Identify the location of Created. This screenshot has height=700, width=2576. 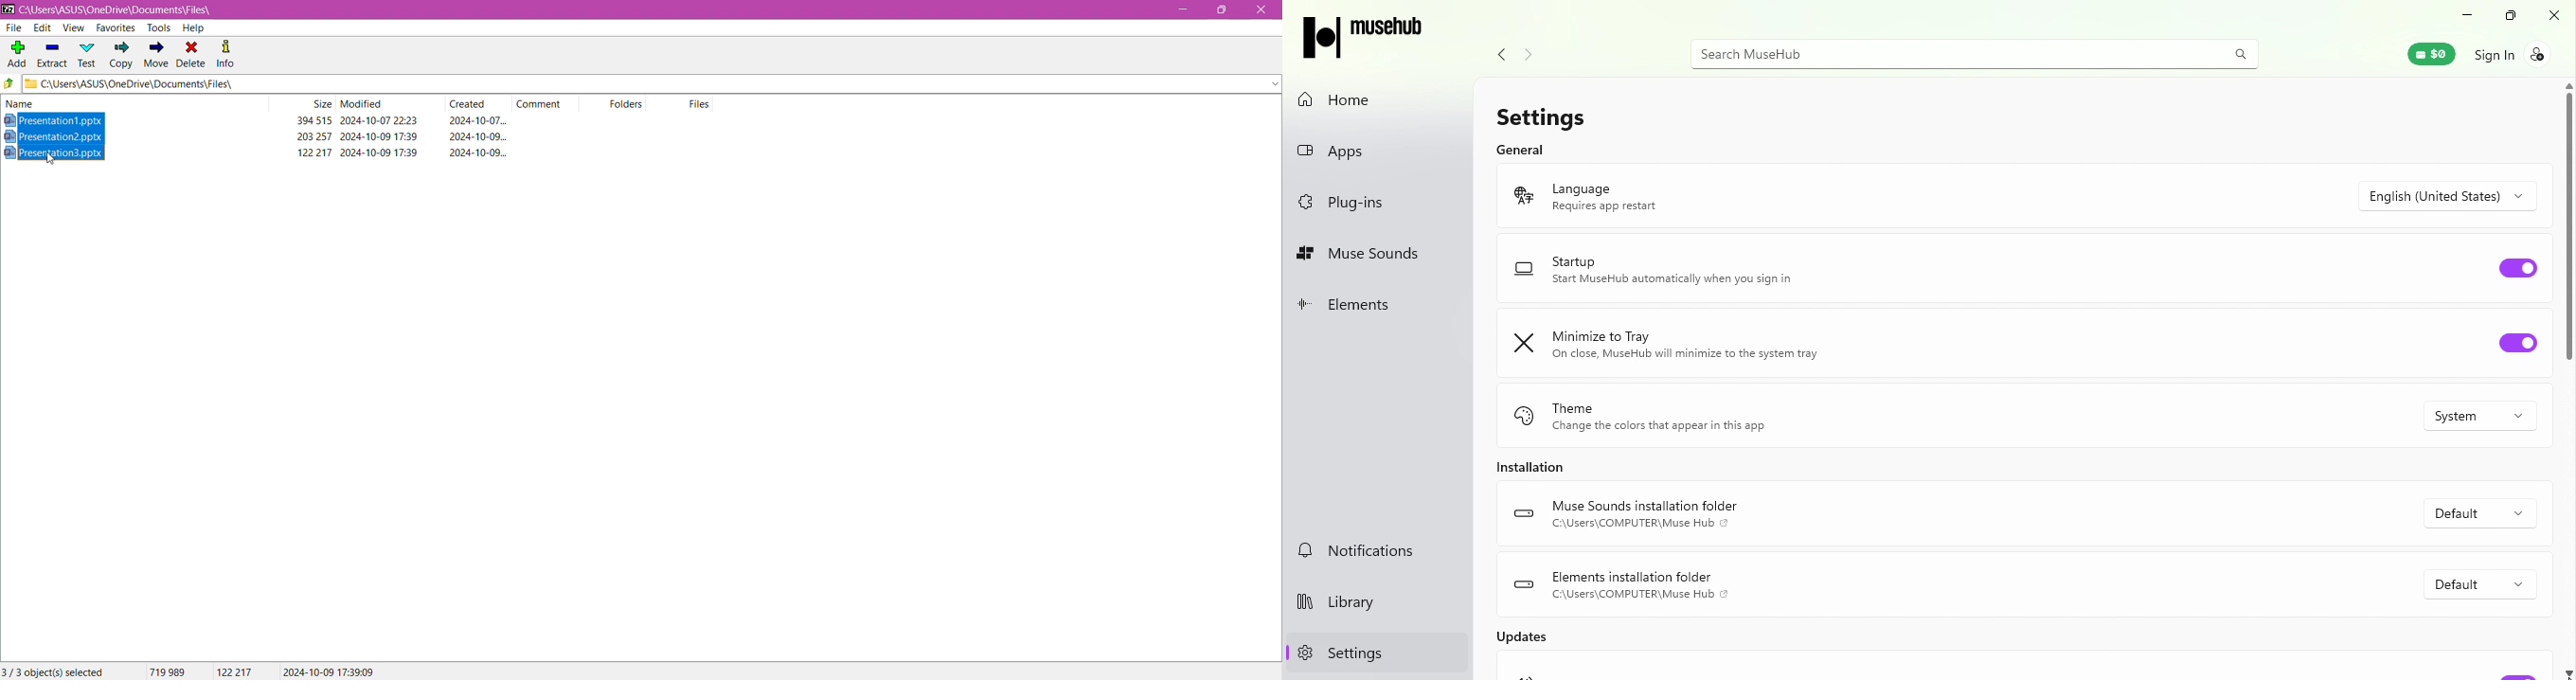
(472, 104).